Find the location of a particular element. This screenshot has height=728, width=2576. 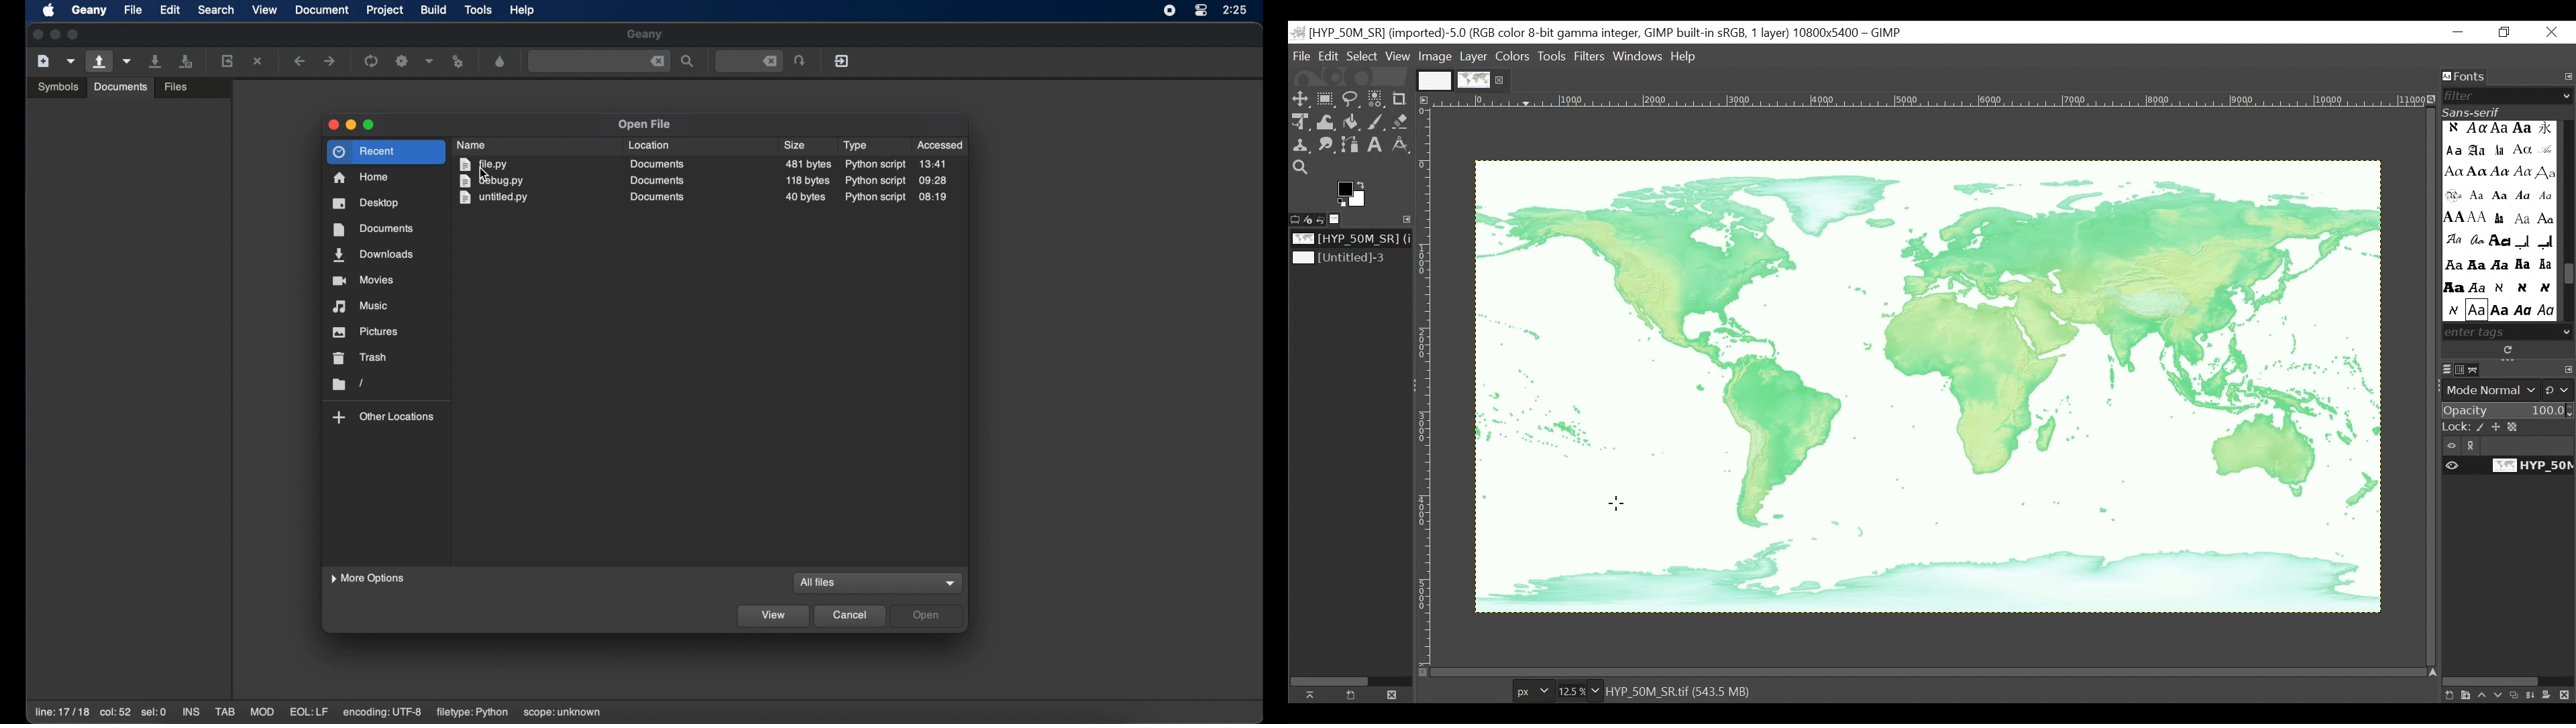

Opacity is located at coordinates (2508, 412).